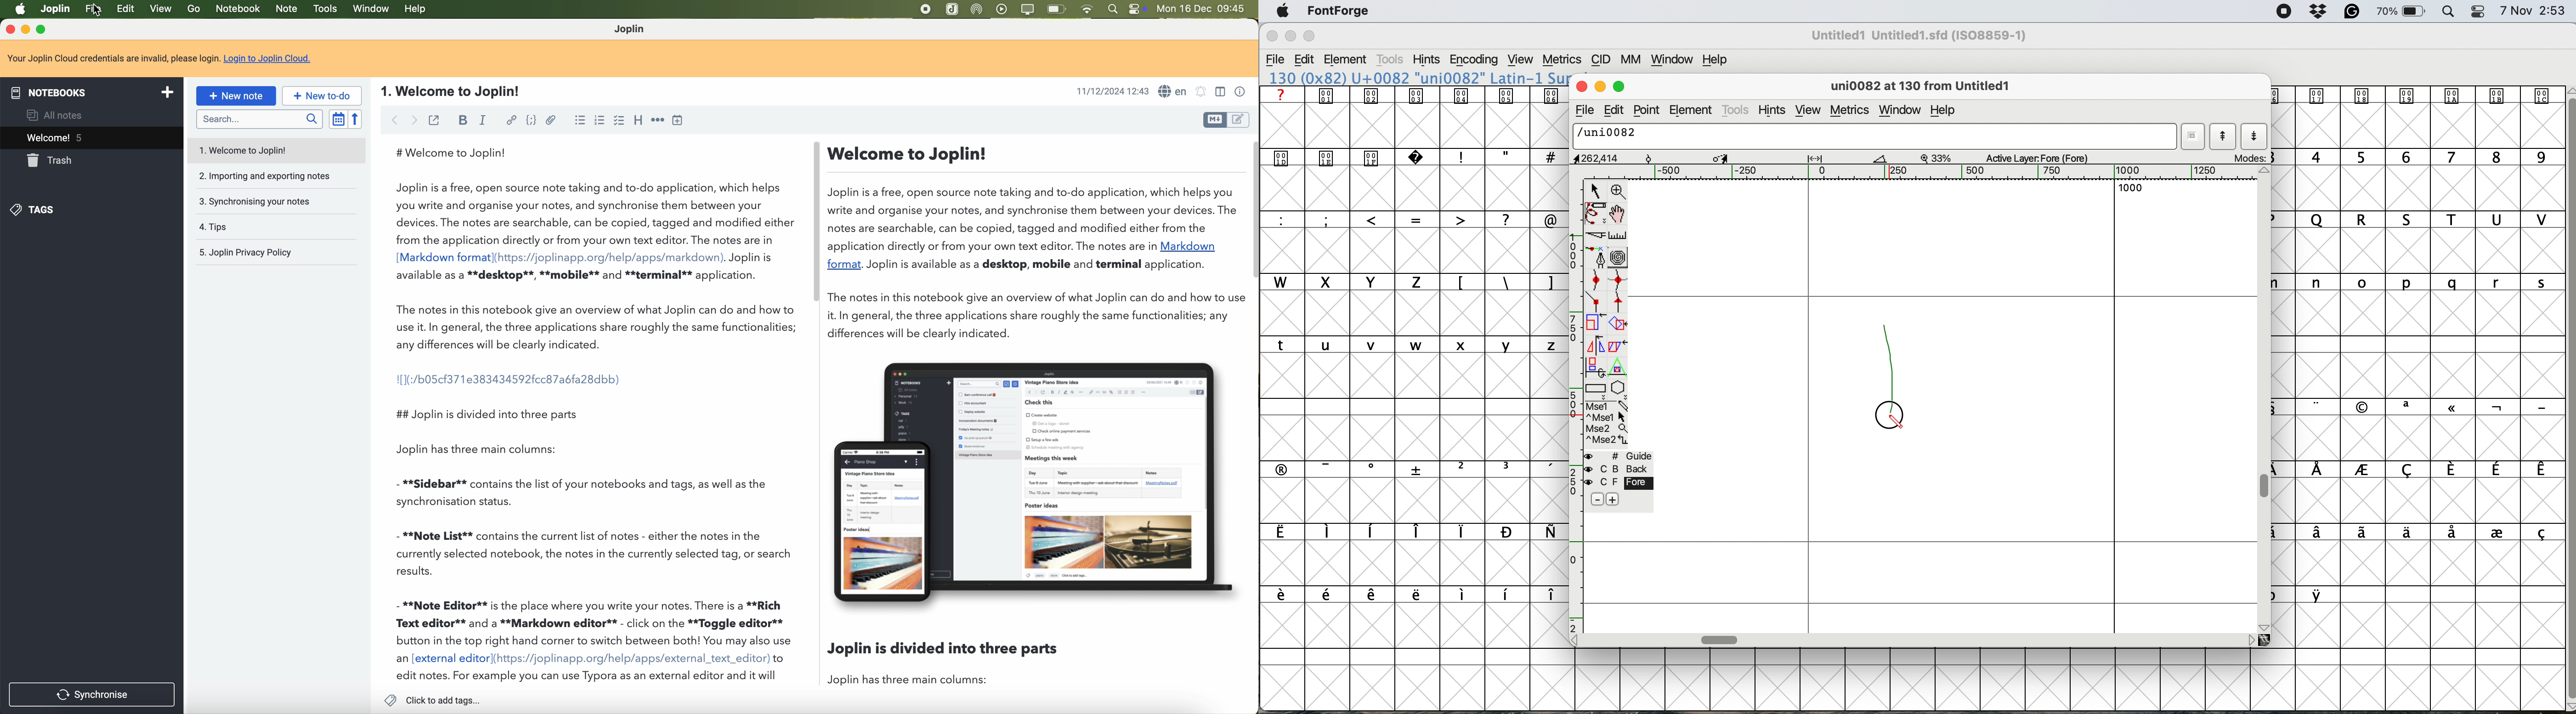 Image resolution: width=2576 pixels, height=728 pixels. Describe the element at coordinates (355, 119) in the screenshot. I see `reverse sort order` at that location.